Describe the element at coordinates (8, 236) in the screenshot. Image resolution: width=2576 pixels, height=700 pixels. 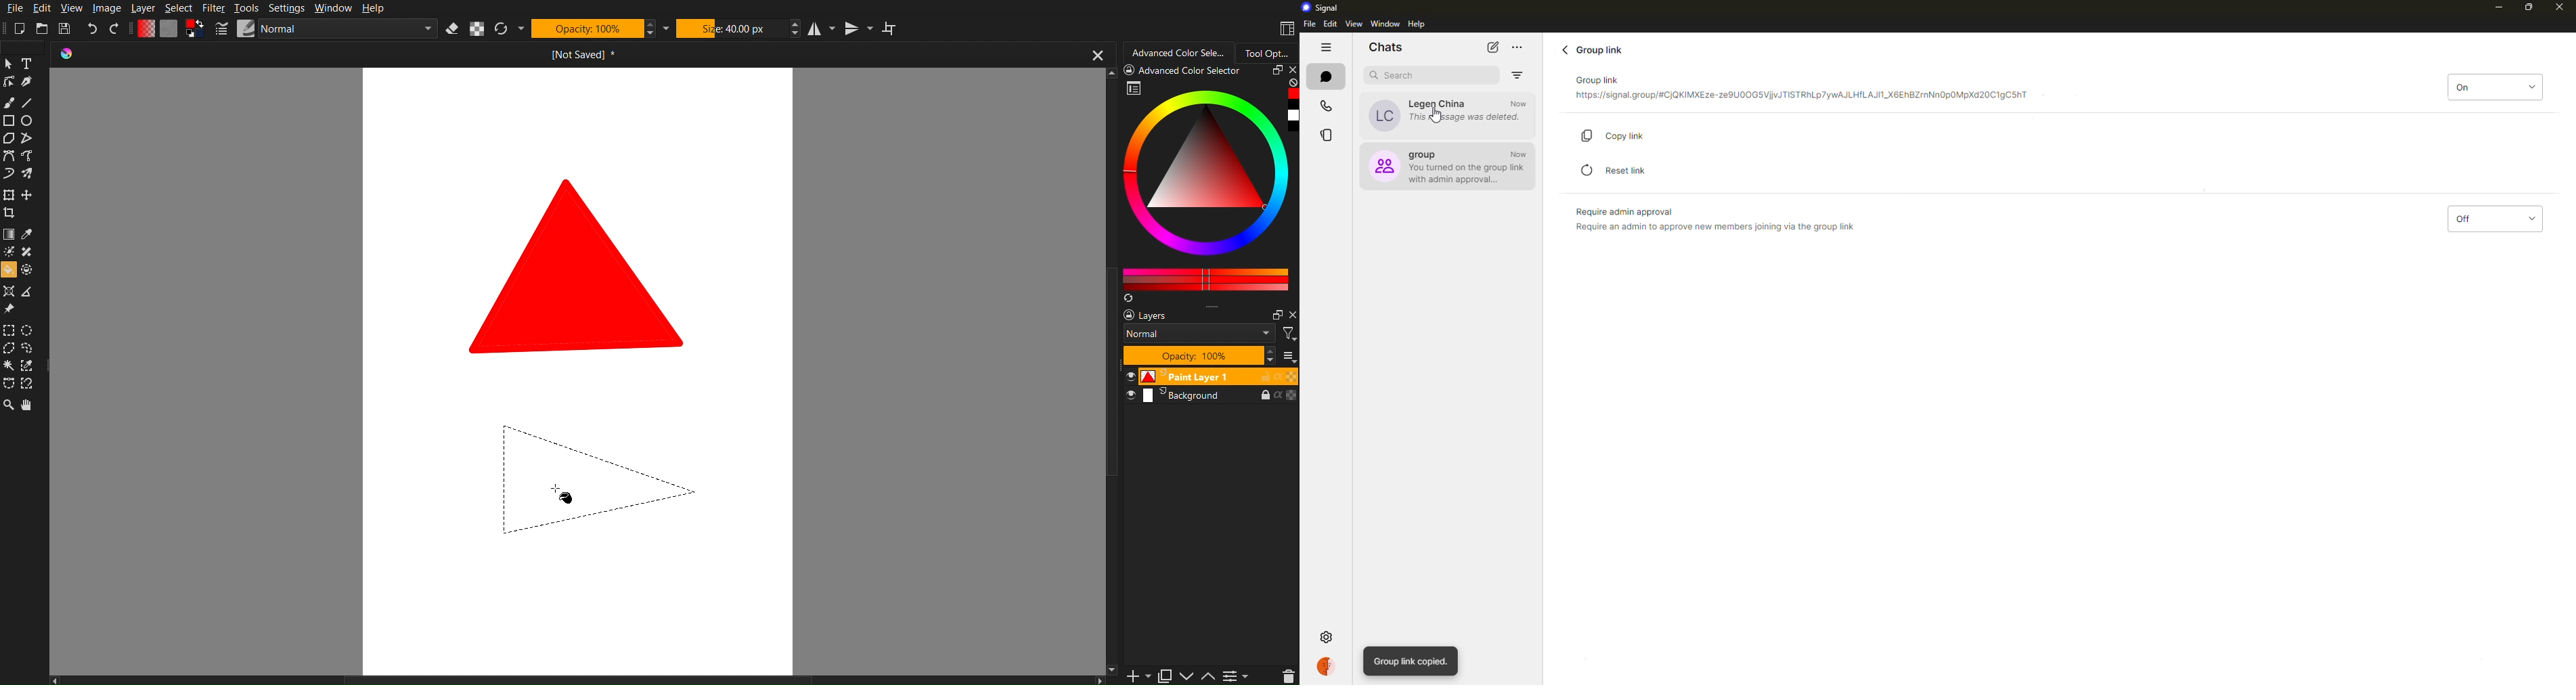
I see `Gradient` at that location.